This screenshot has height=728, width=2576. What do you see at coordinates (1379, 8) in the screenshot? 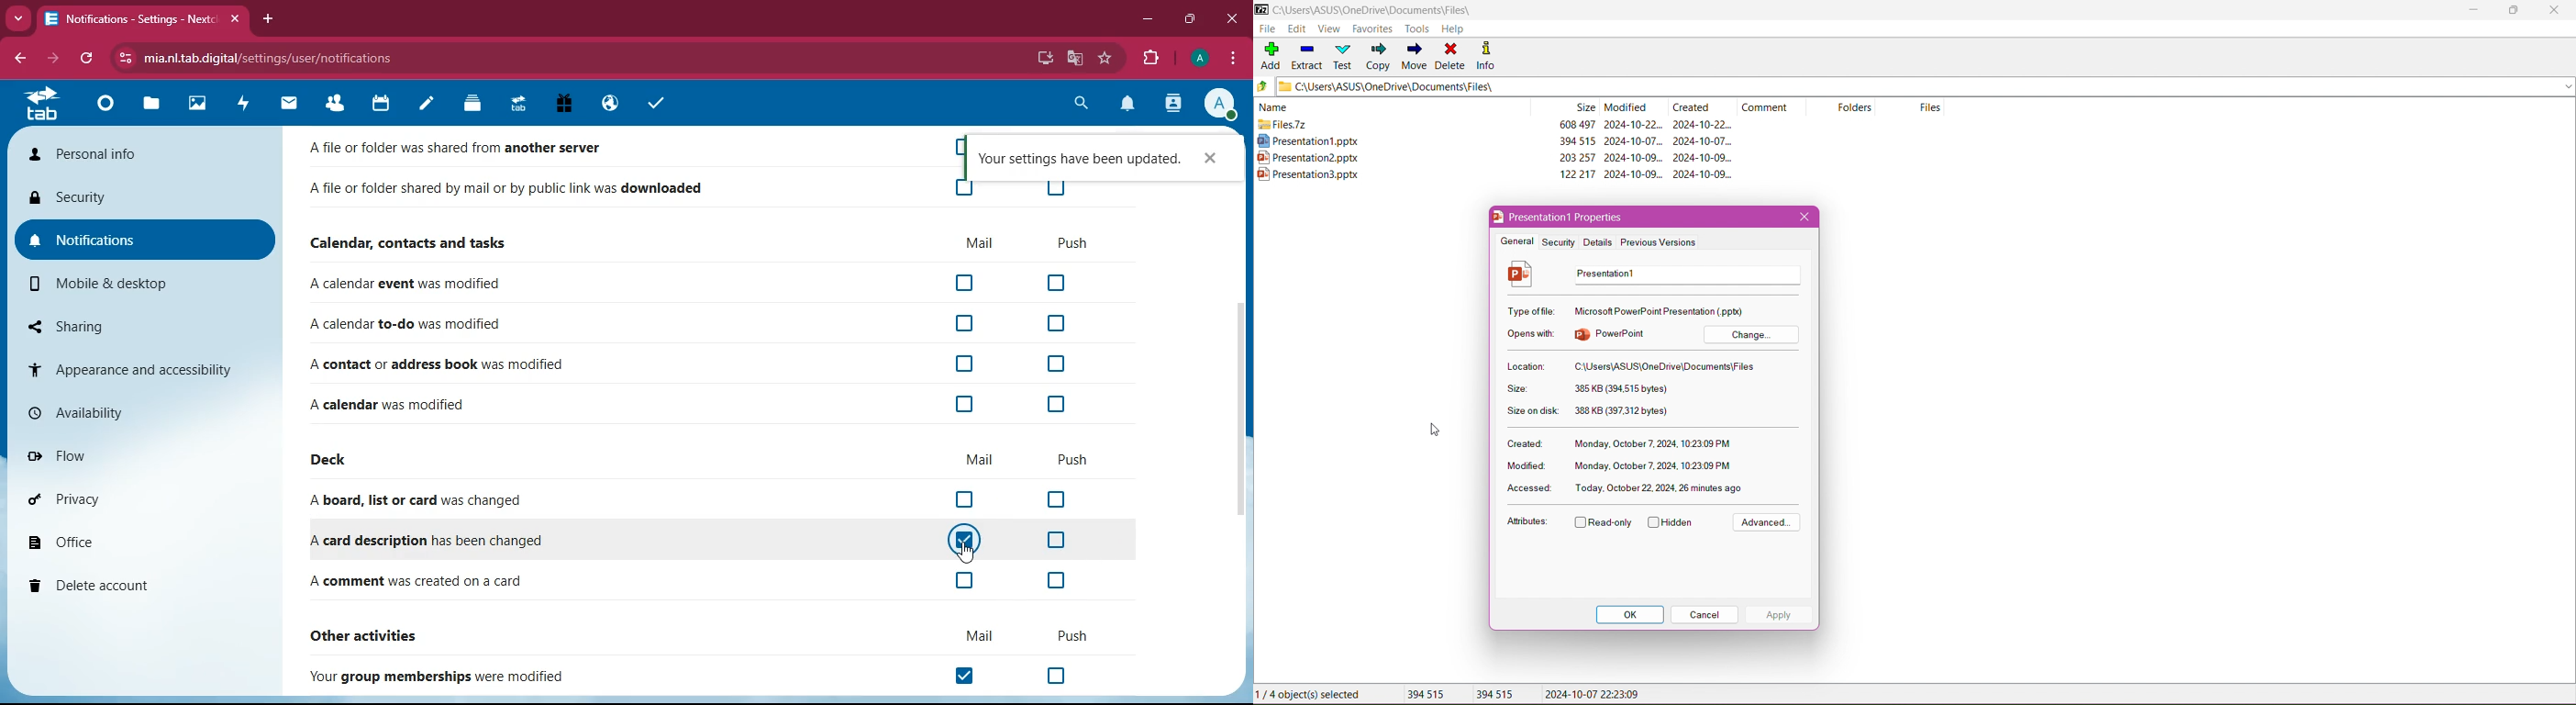
I see `Folder Path - C:\Users\ASUS\OneDrive\Documents\Files\` at bounding box center [1379, 8].